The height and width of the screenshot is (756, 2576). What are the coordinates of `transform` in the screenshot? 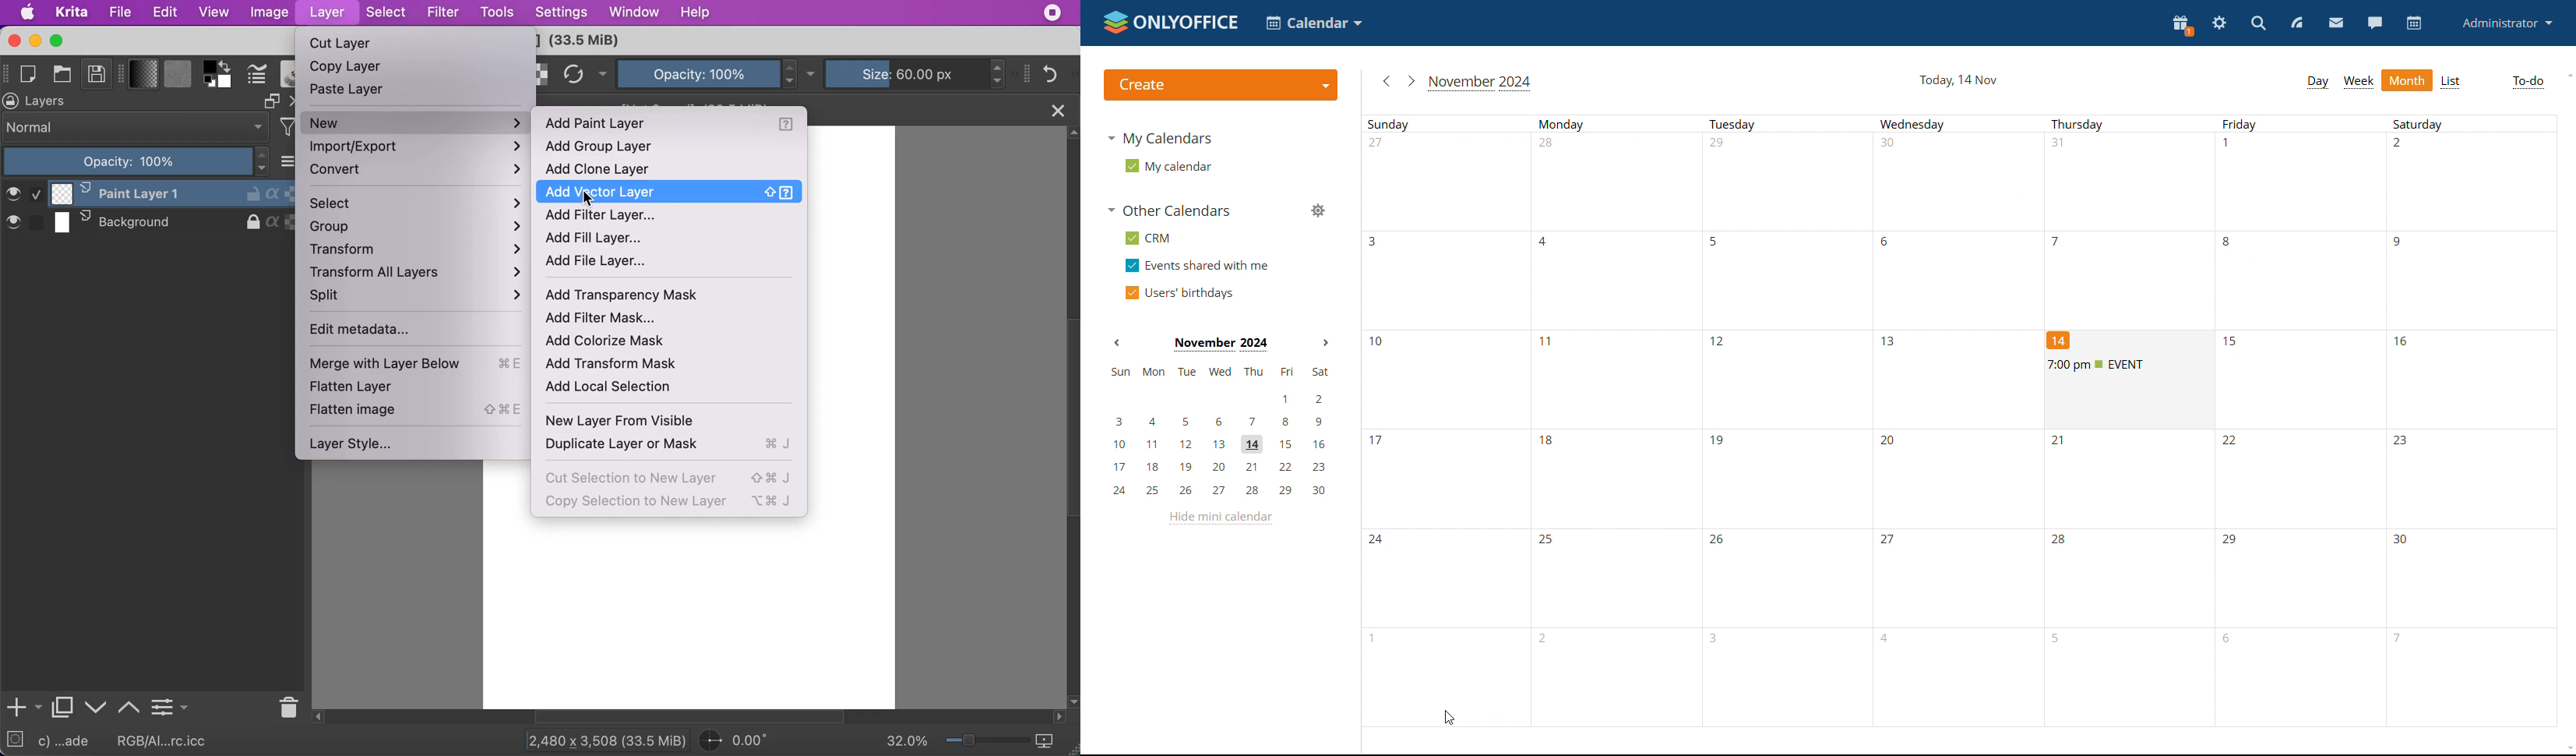 It's located at (421, 252).